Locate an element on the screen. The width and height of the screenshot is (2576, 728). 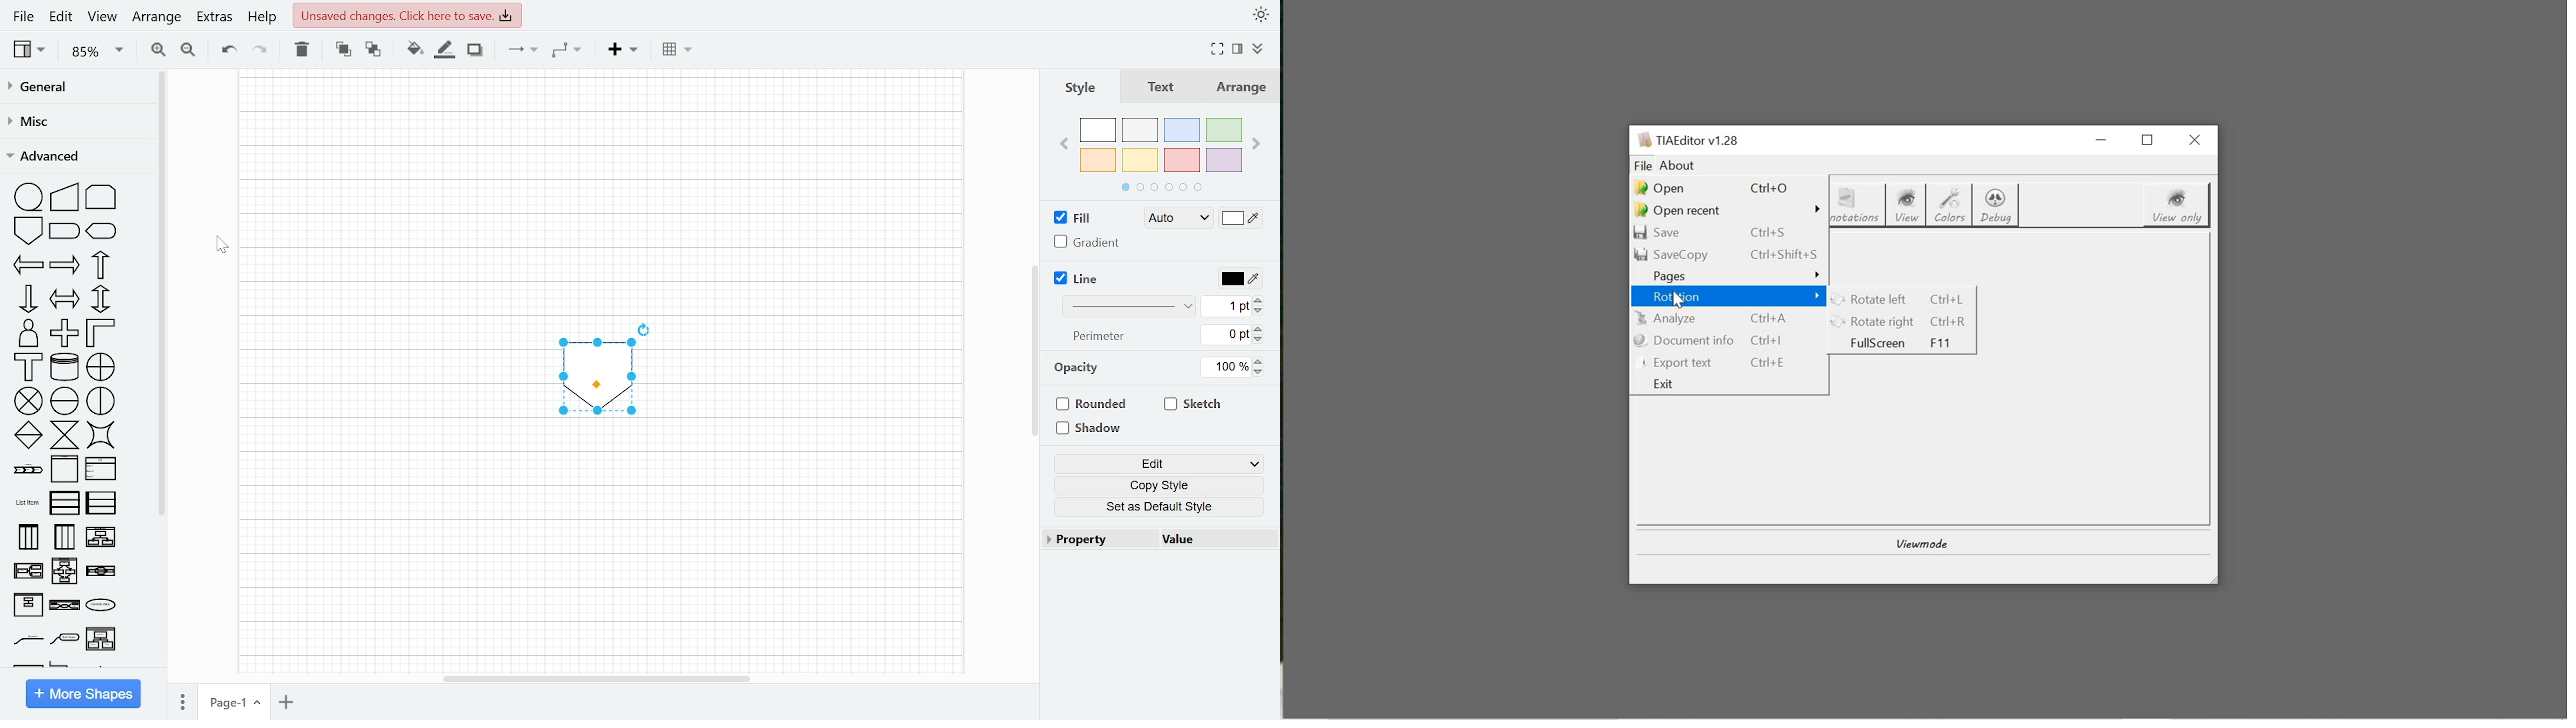
Fullscreen is located at coordinates (1217, 49).